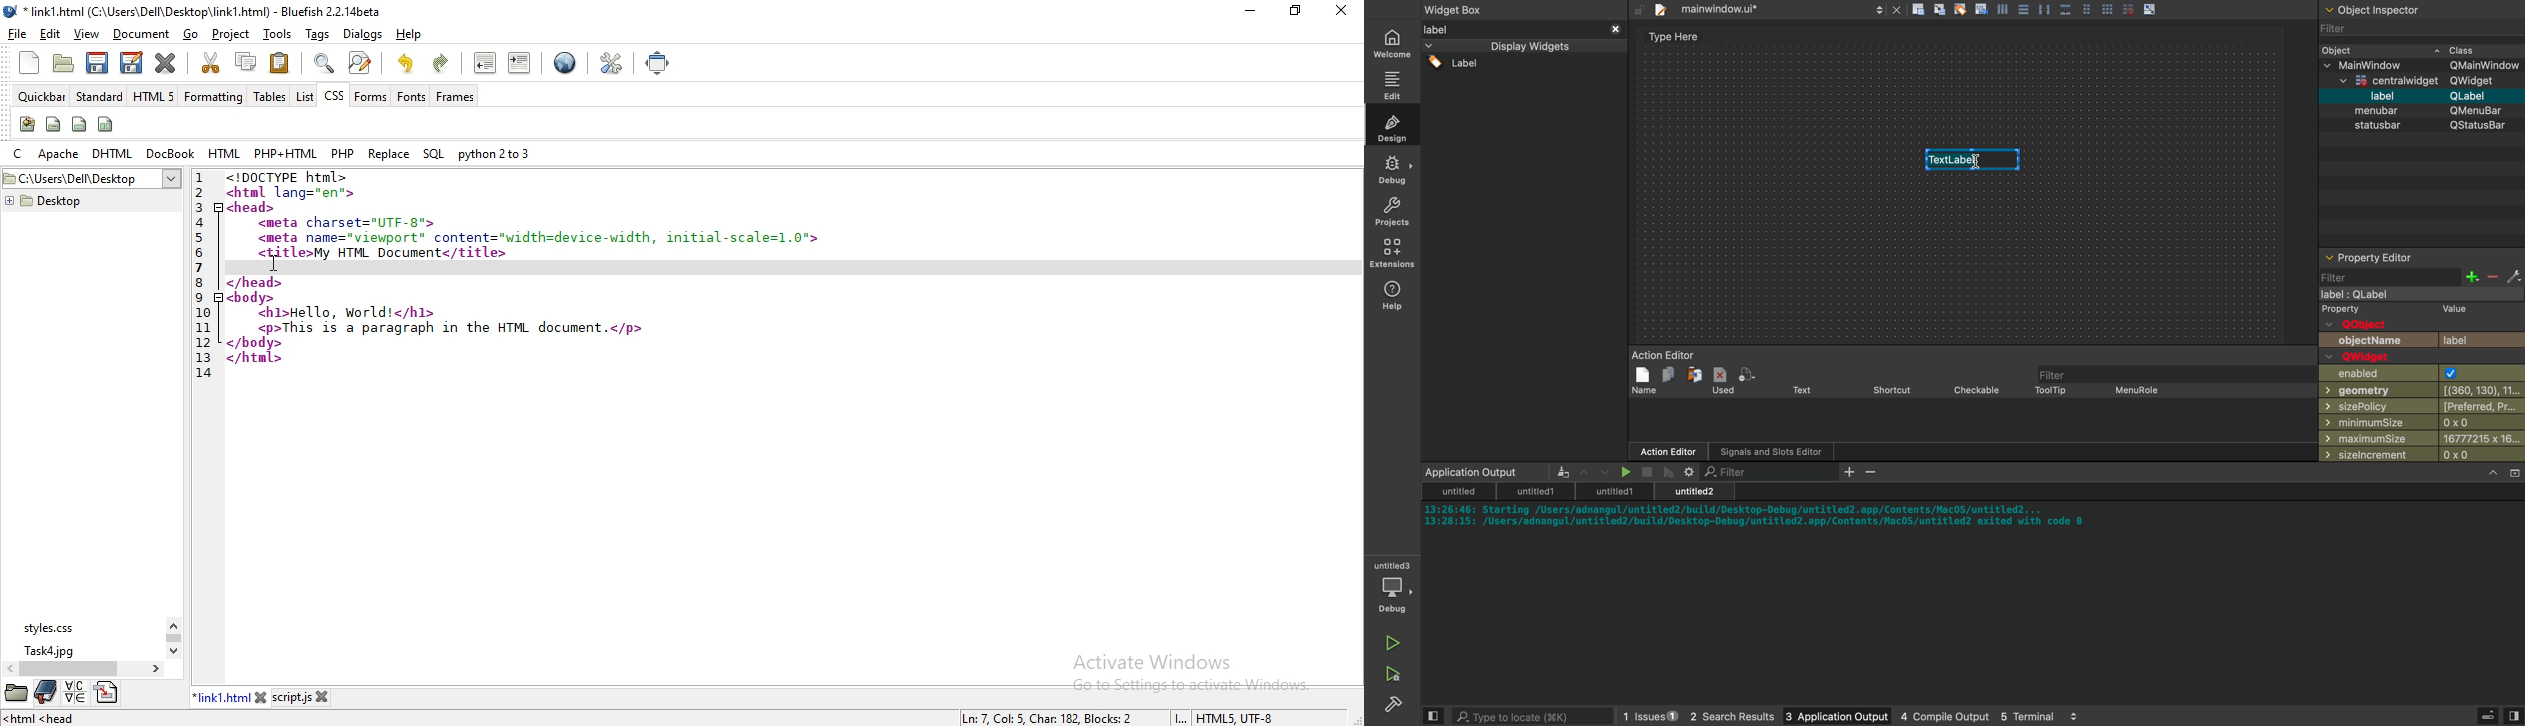 This screenshot has height=728, width=2548. Describe the element at coordinates (1975, 163) in the screenshot. I see `Text cursor` at that location.